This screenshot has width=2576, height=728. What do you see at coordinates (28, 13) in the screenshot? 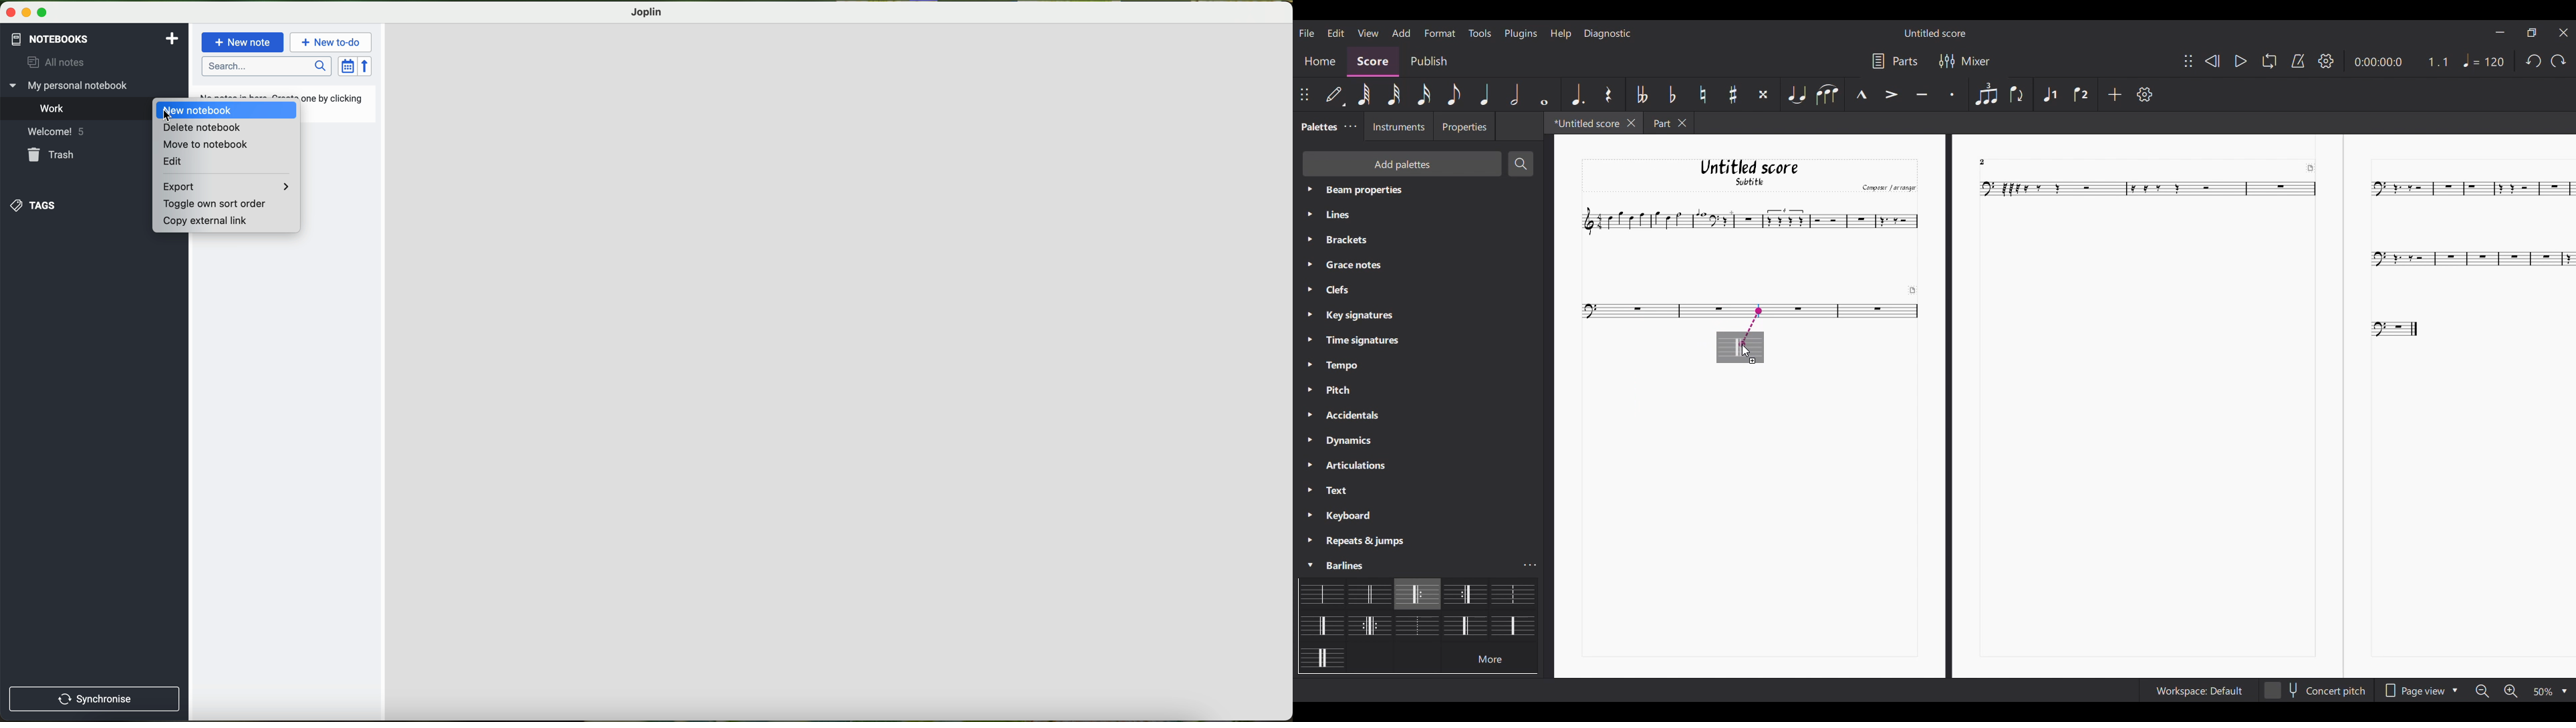
I see `minimize` at bounding box center [28, 13].